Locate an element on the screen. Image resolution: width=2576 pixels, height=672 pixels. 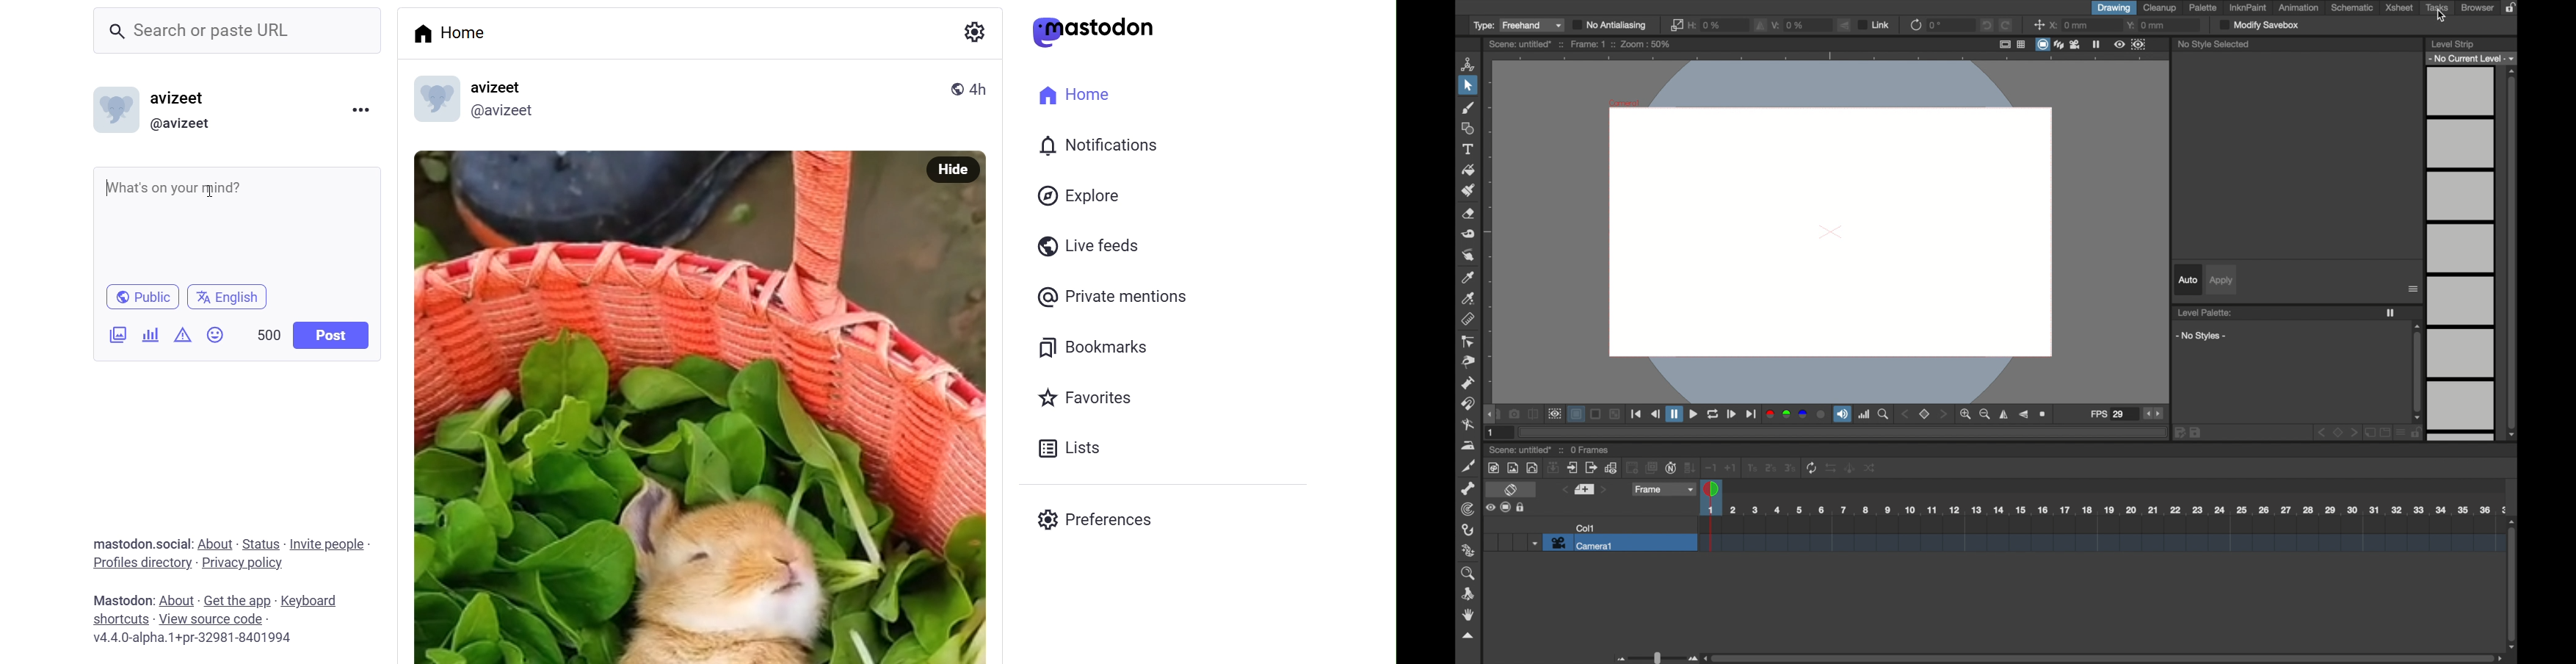
Menu is located at coordinates (364, 109).